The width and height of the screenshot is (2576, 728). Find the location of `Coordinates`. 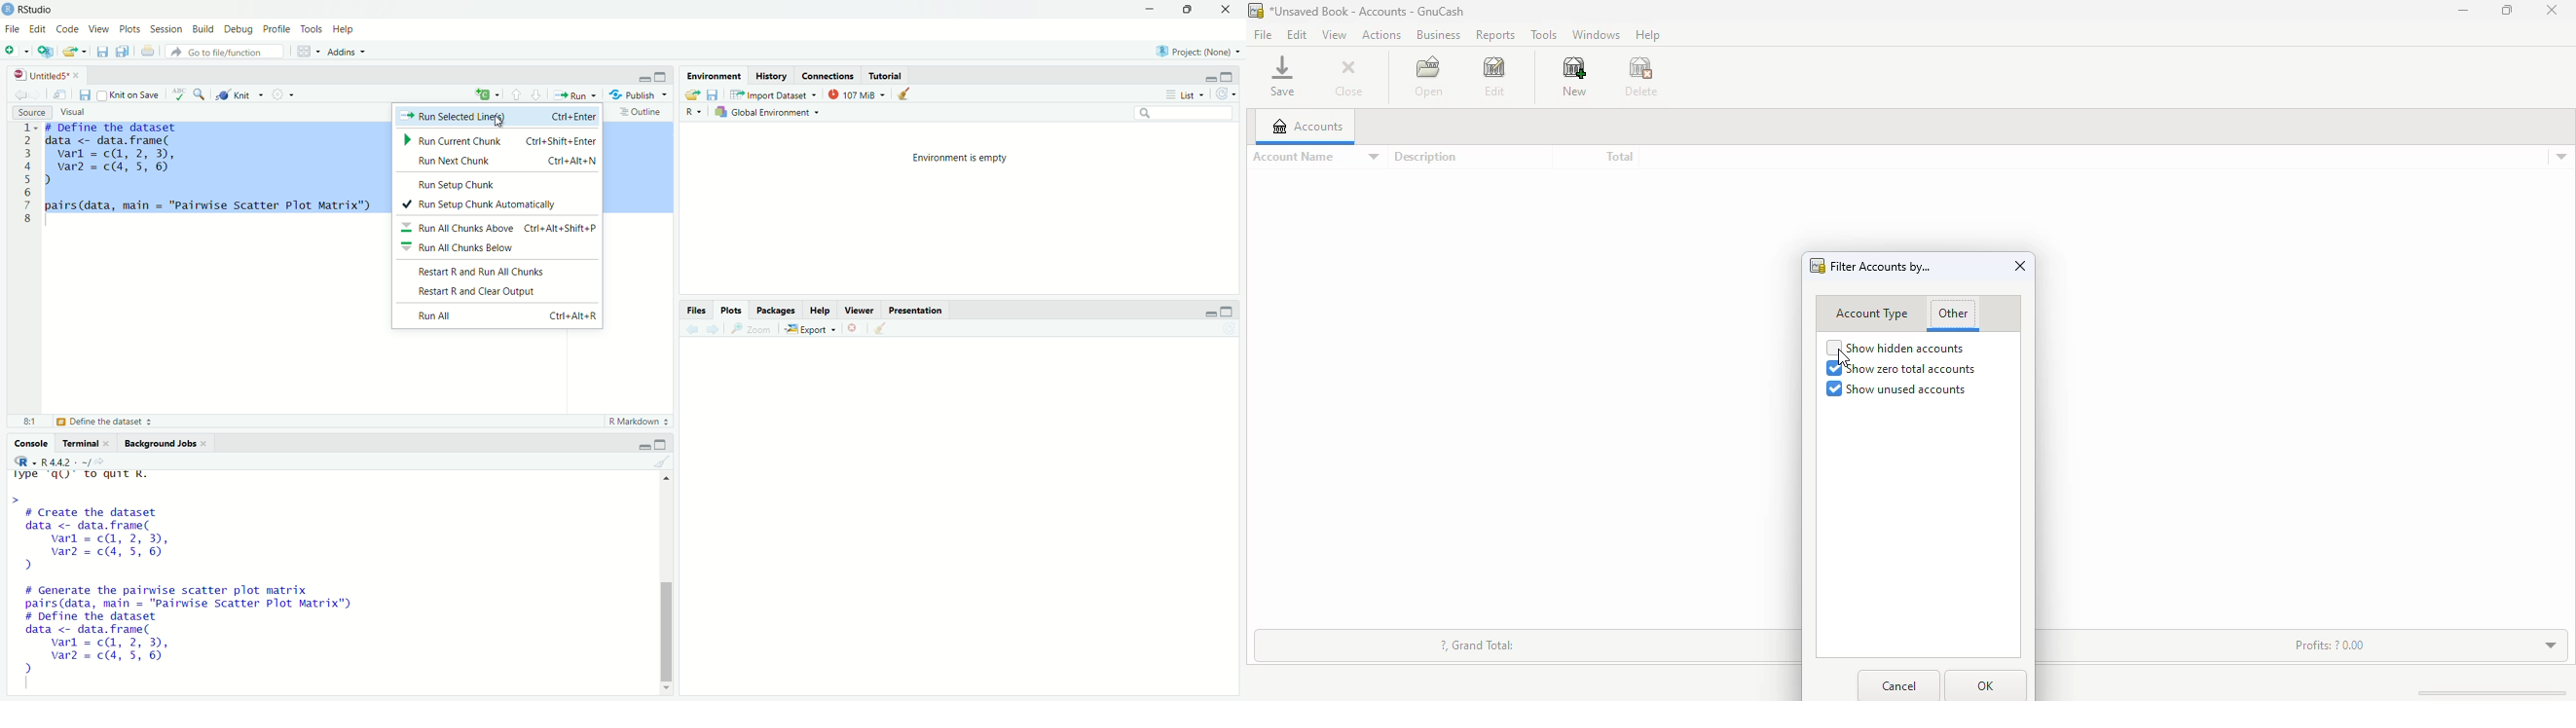

Coordinates is located at coordinates (828, 75).